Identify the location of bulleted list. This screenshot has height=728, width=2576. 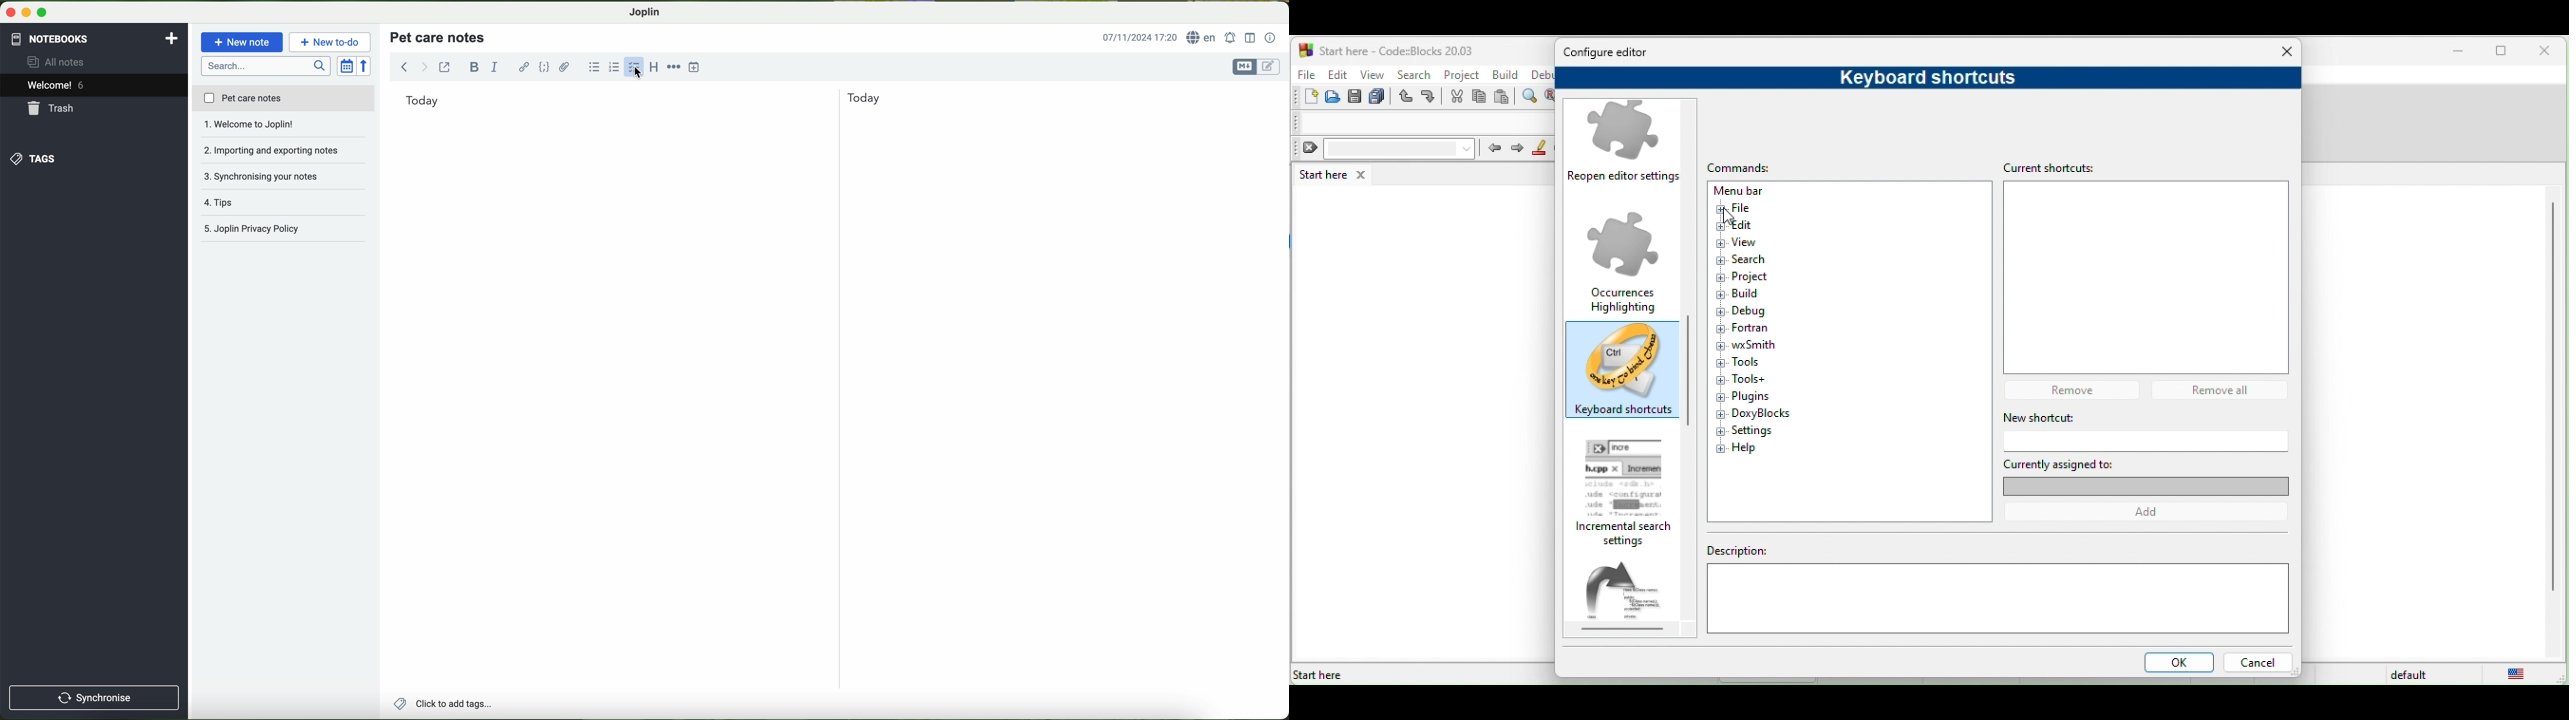
(593, 67).